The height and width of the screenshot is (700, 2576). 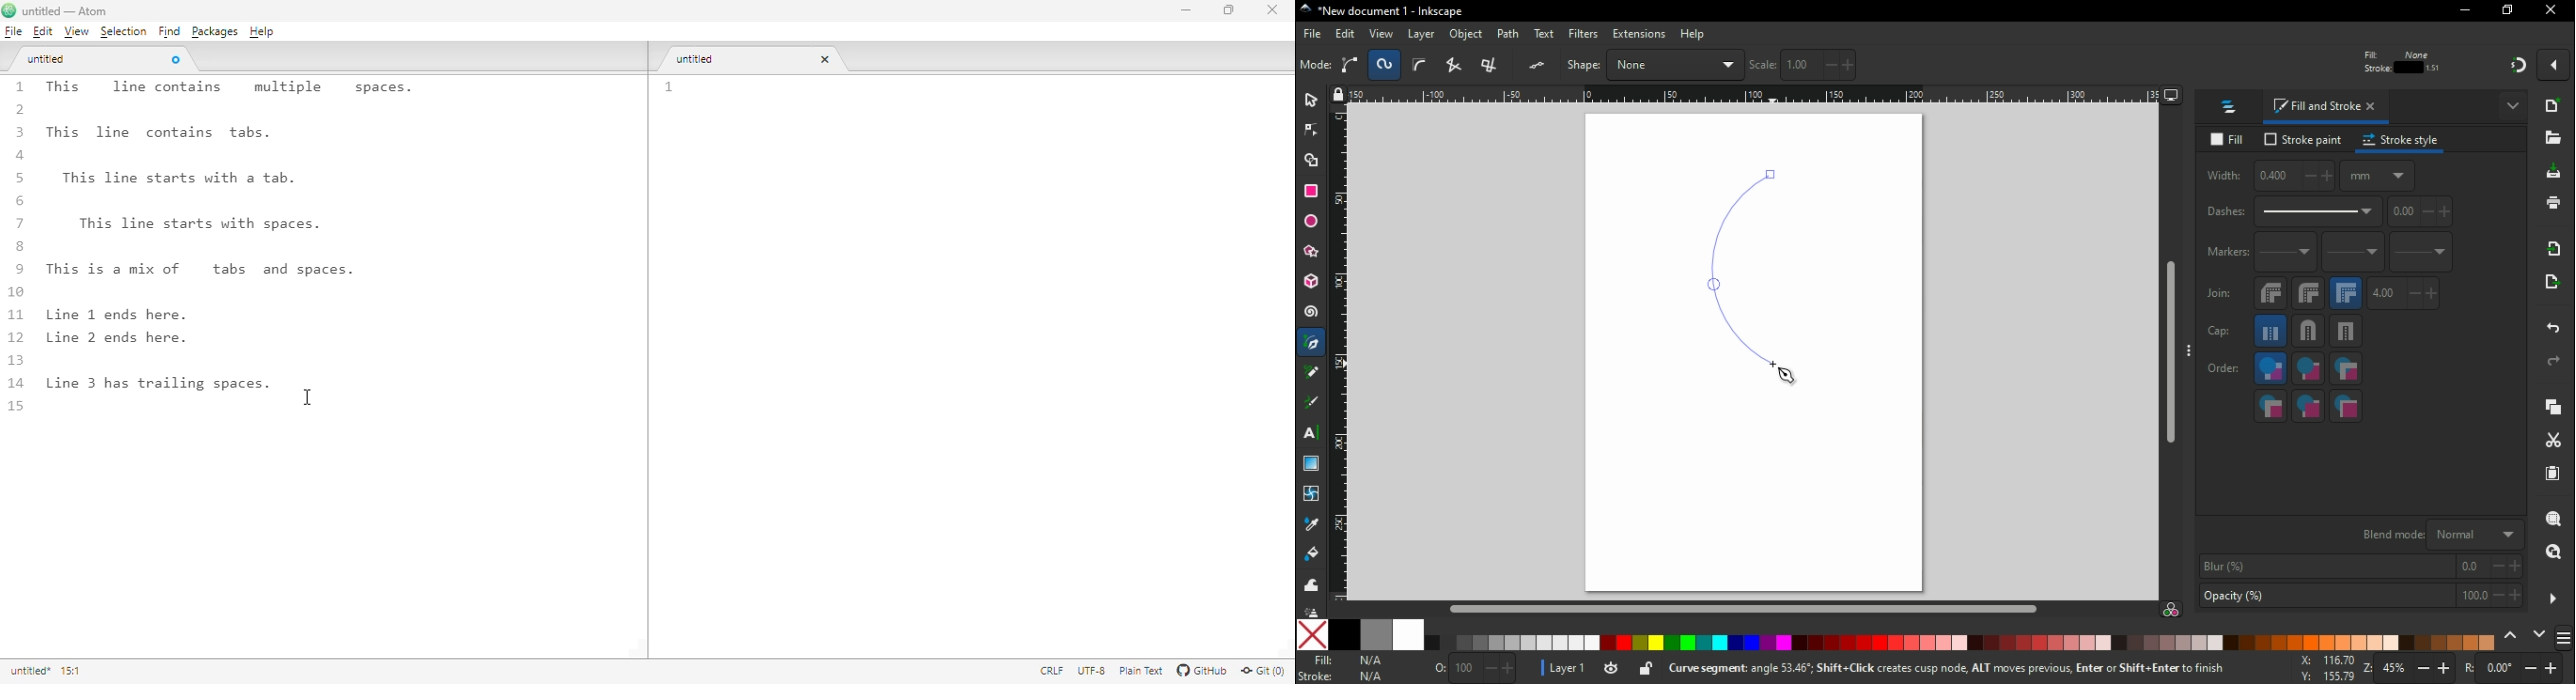 What do you see at coordinates (1655, 64) in the screenshot?
I see `shape` at bounding box center [1655, 64].